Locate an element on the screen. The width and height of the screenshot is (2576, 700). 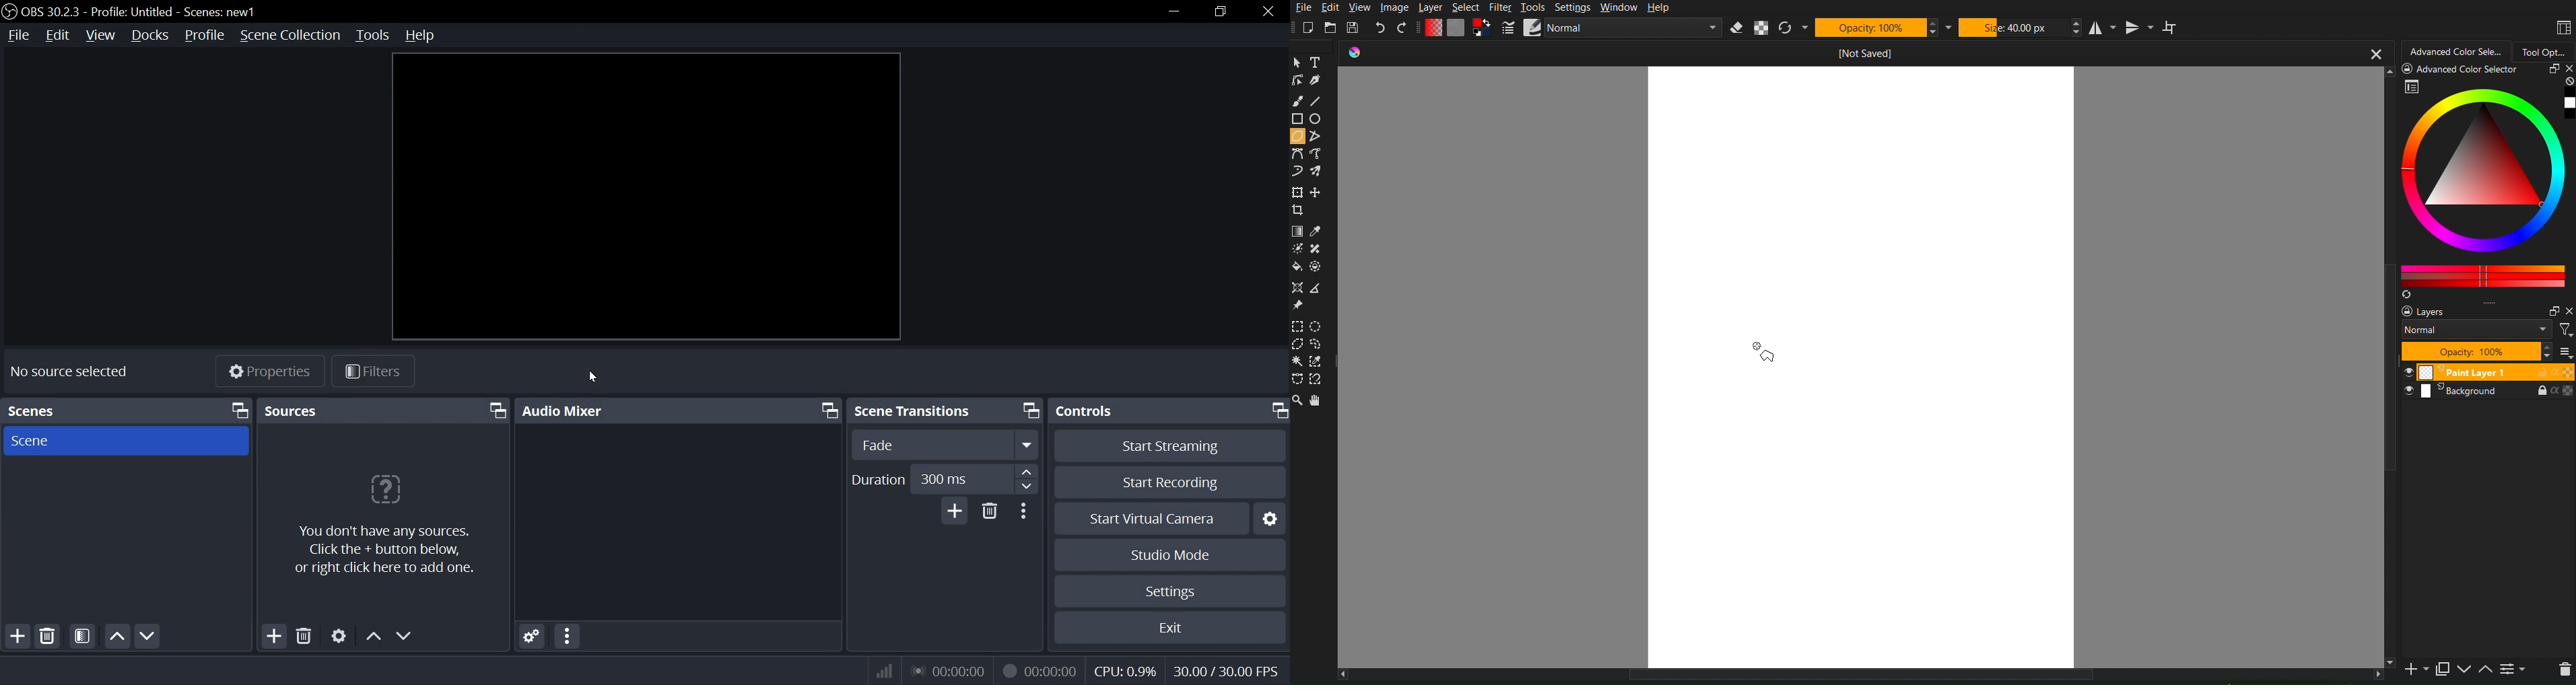
move layer up is located at coordinates (2486, 670).